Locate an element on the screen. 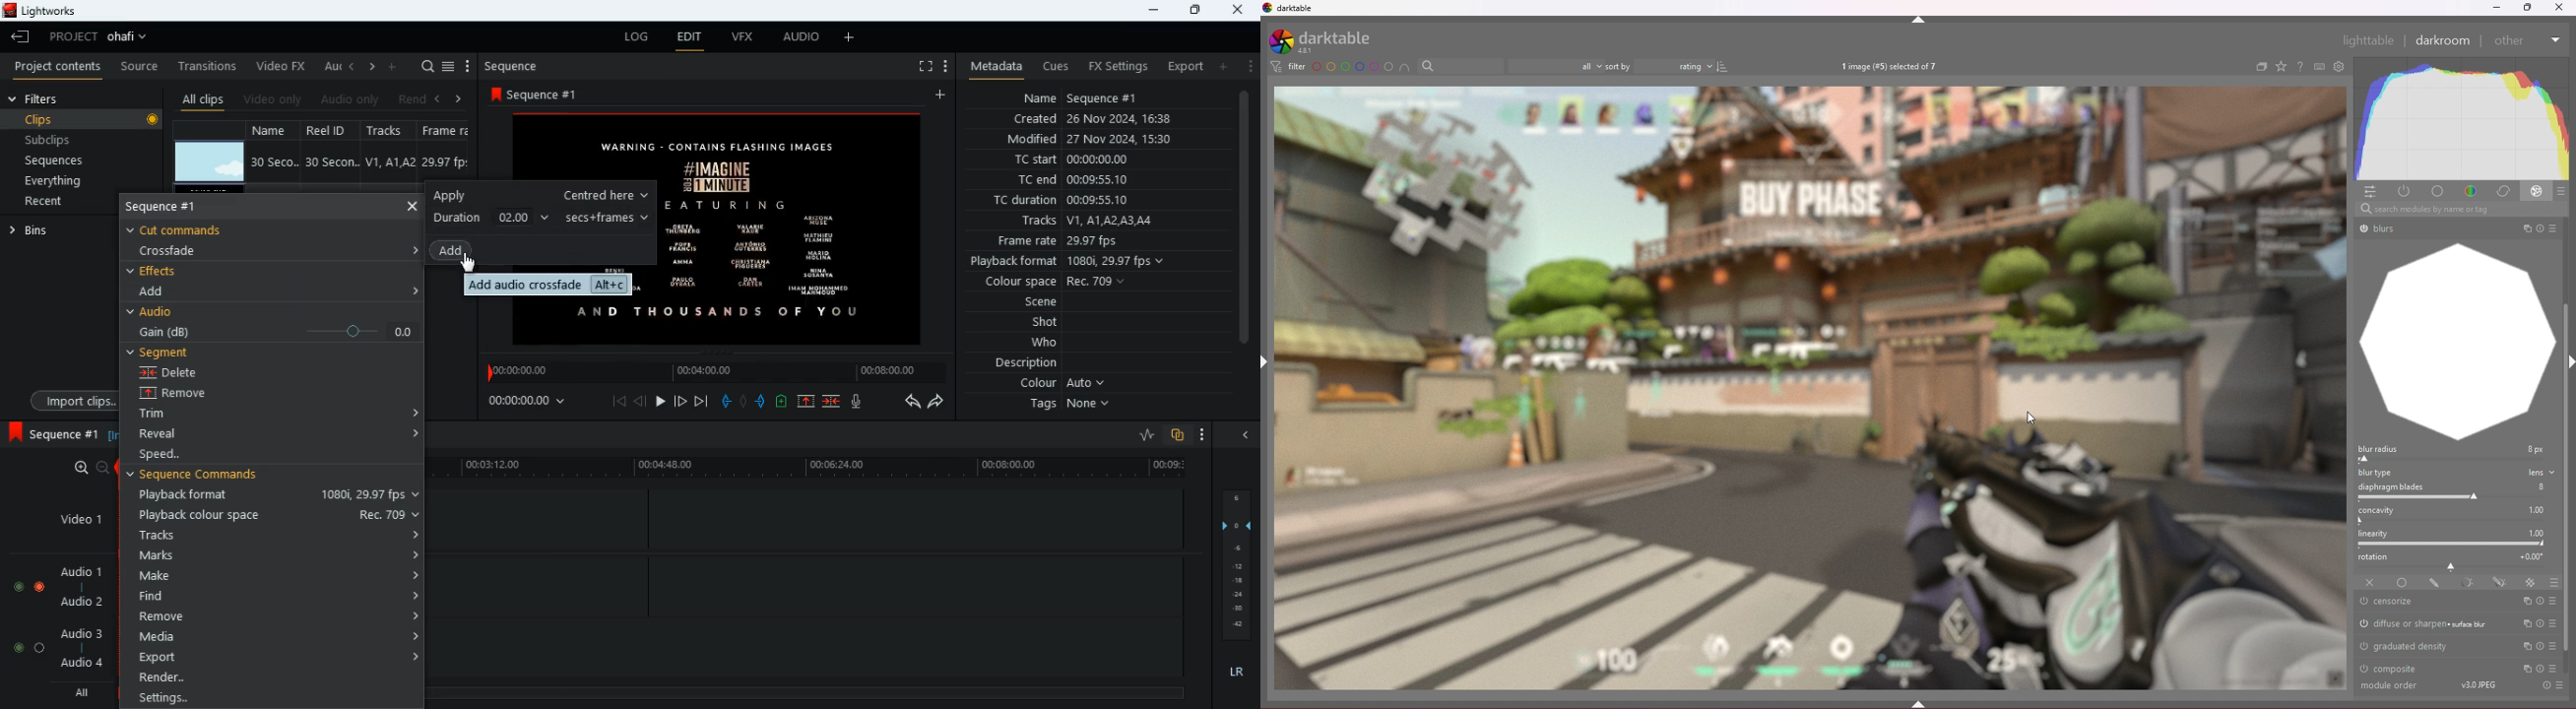  tc start is located at coordinates (1069, 161).